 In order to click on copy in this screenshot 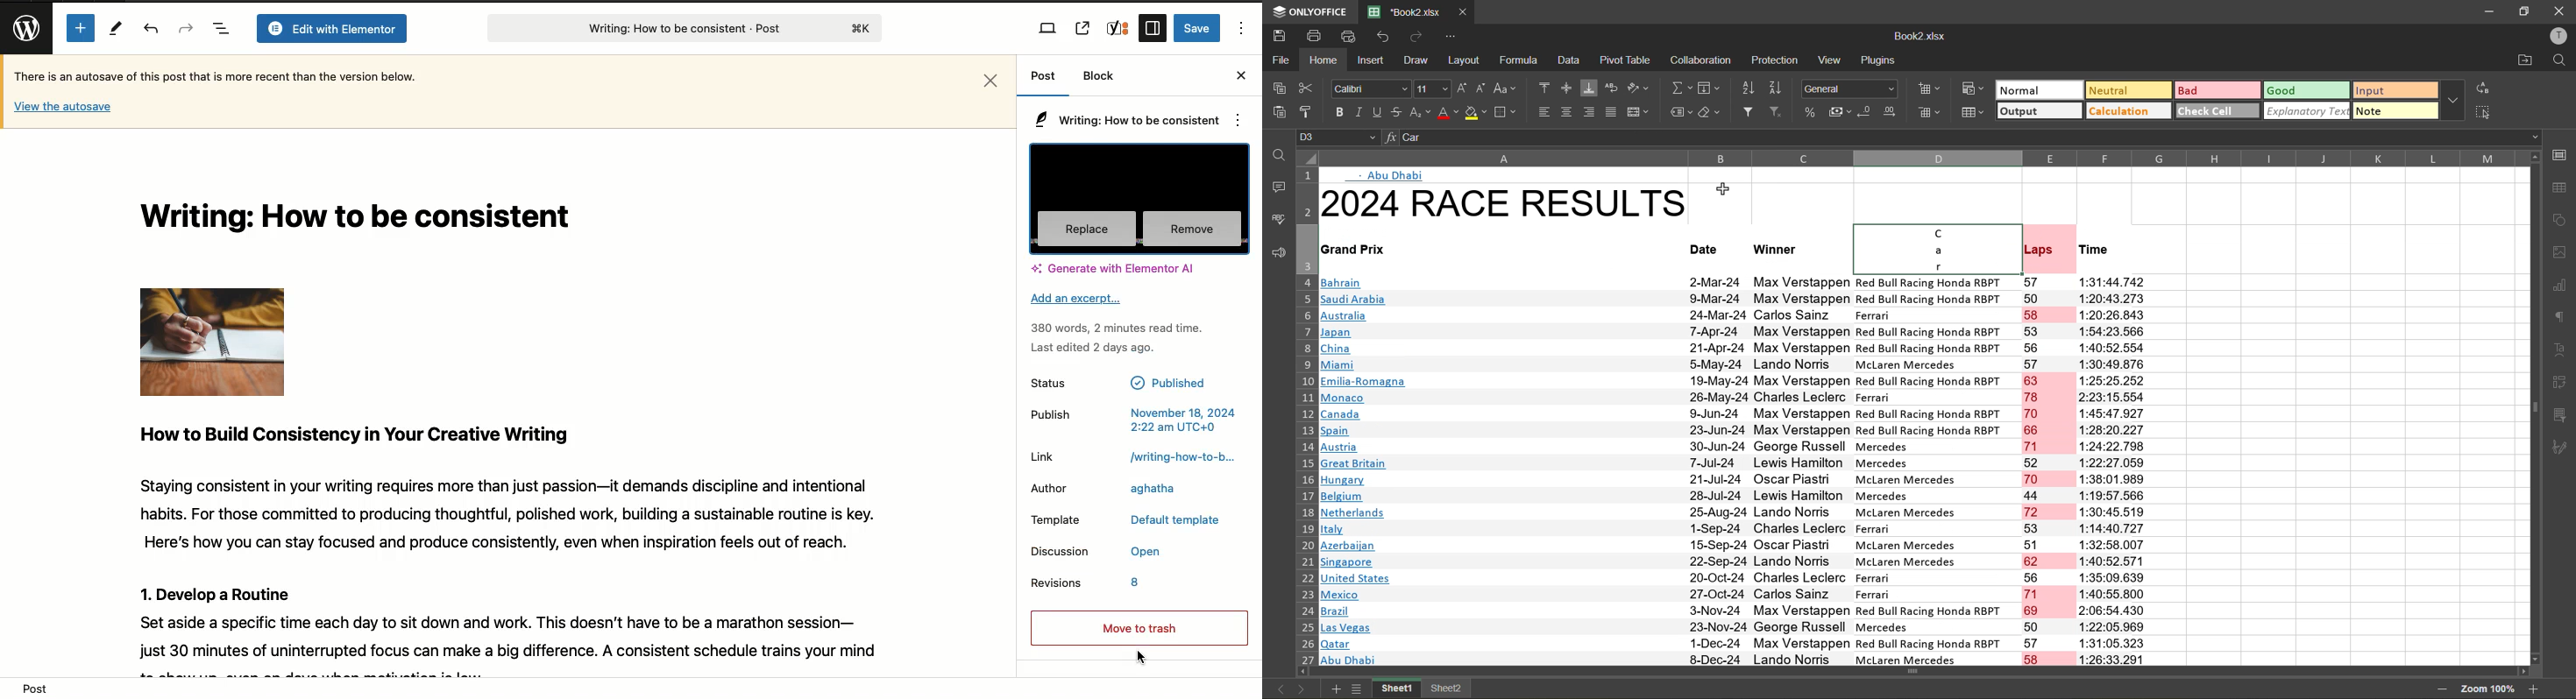, I will do `click(1278, 88)`.